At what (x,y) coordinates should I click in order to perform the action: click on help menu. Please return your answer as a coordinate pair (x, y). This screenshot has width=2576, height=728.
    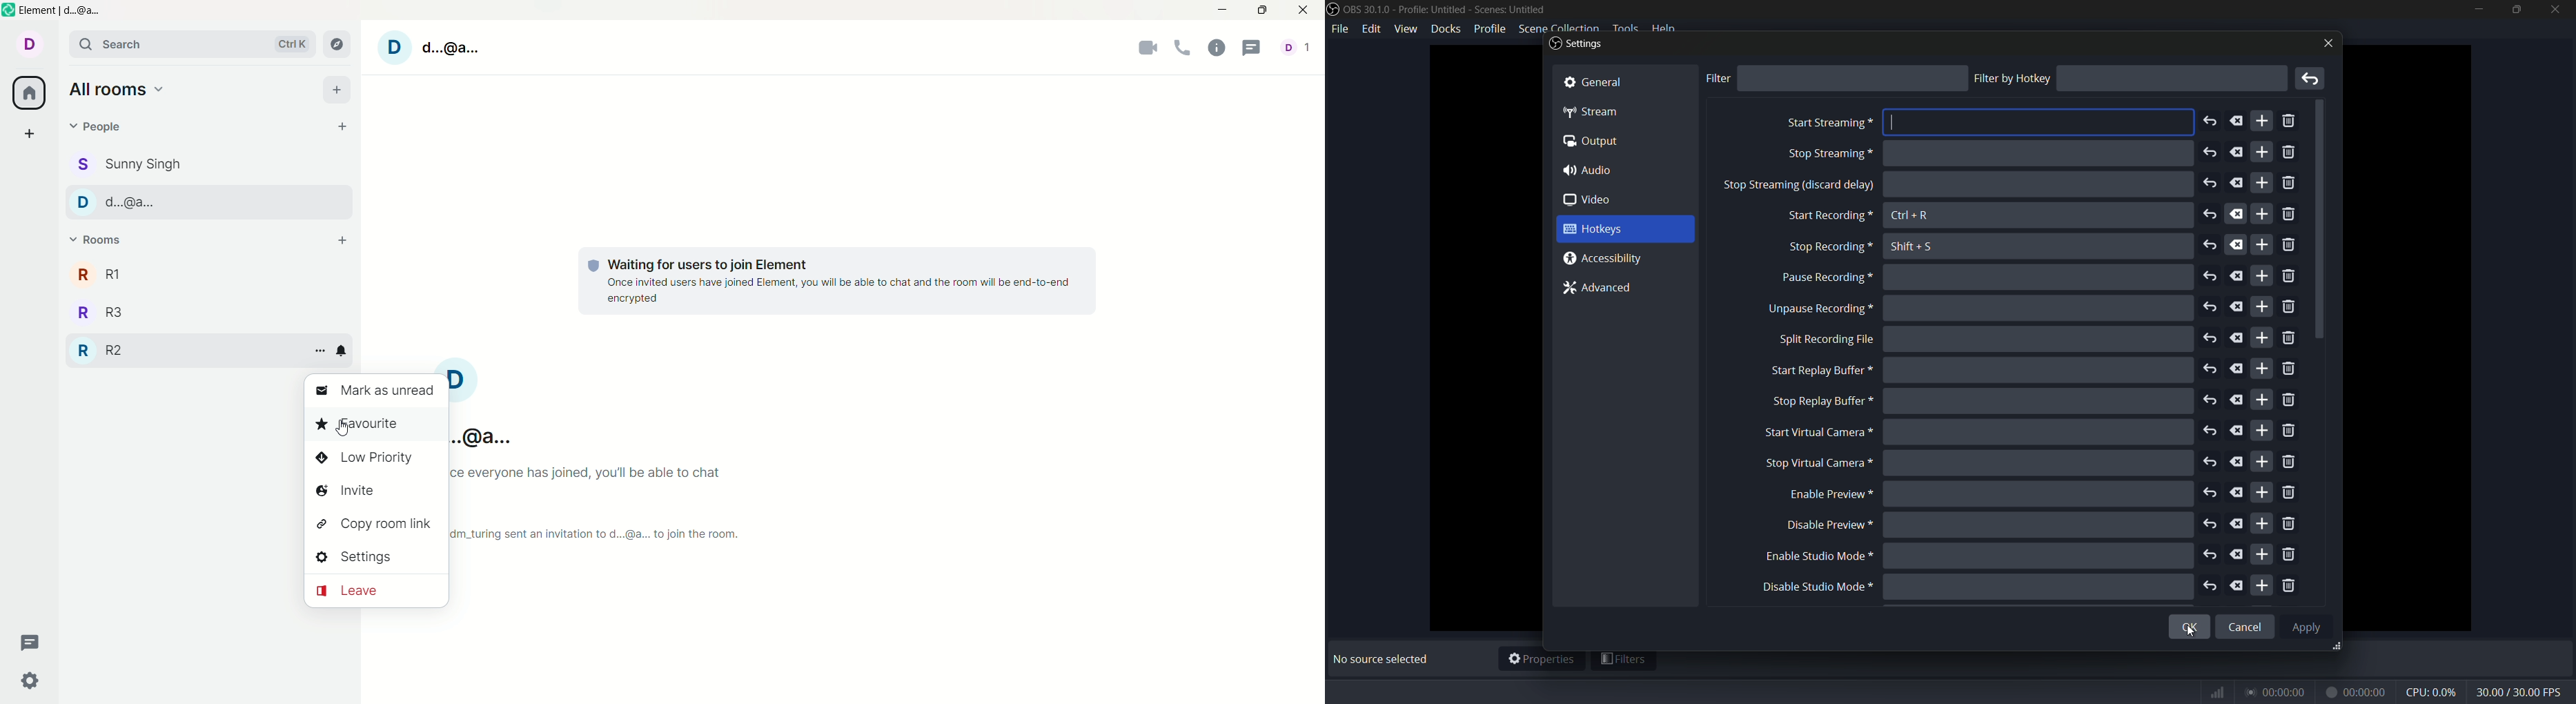
    Looking at the image, I should click on (1665, 28).